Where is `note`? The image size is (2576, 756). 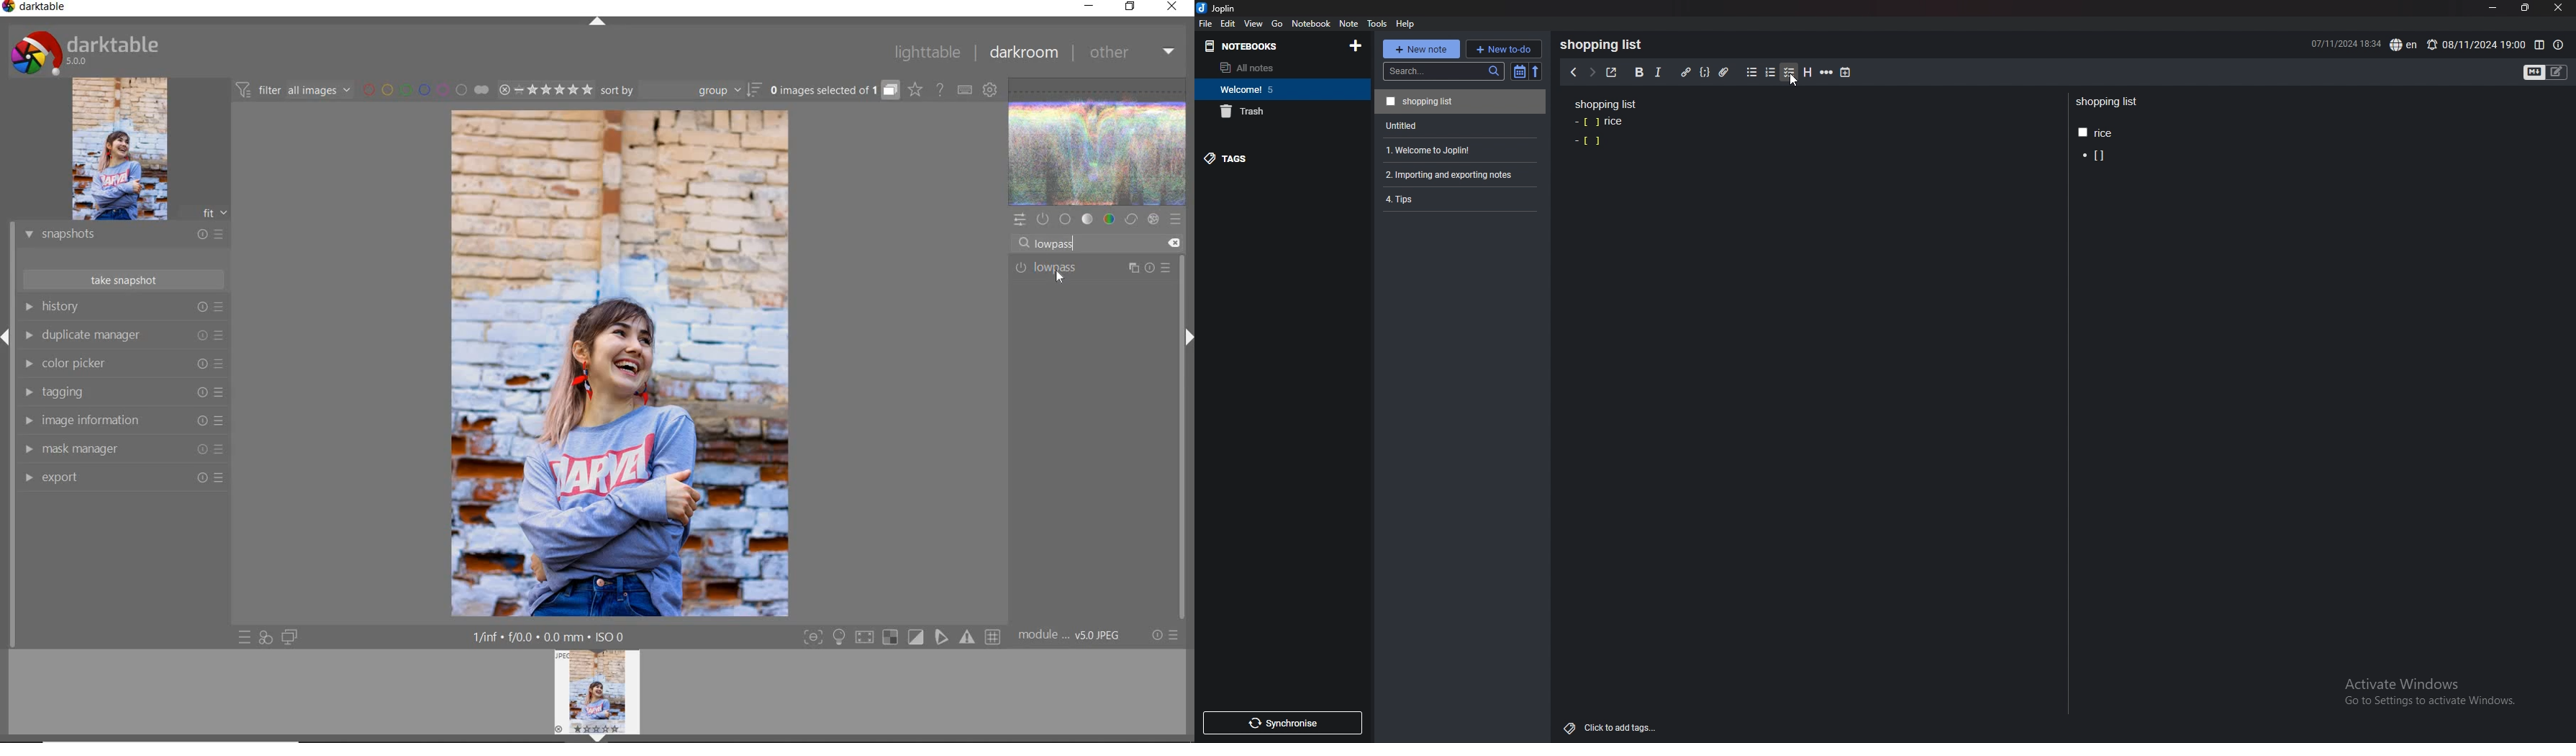
note is located at coordinates (1350, 24).